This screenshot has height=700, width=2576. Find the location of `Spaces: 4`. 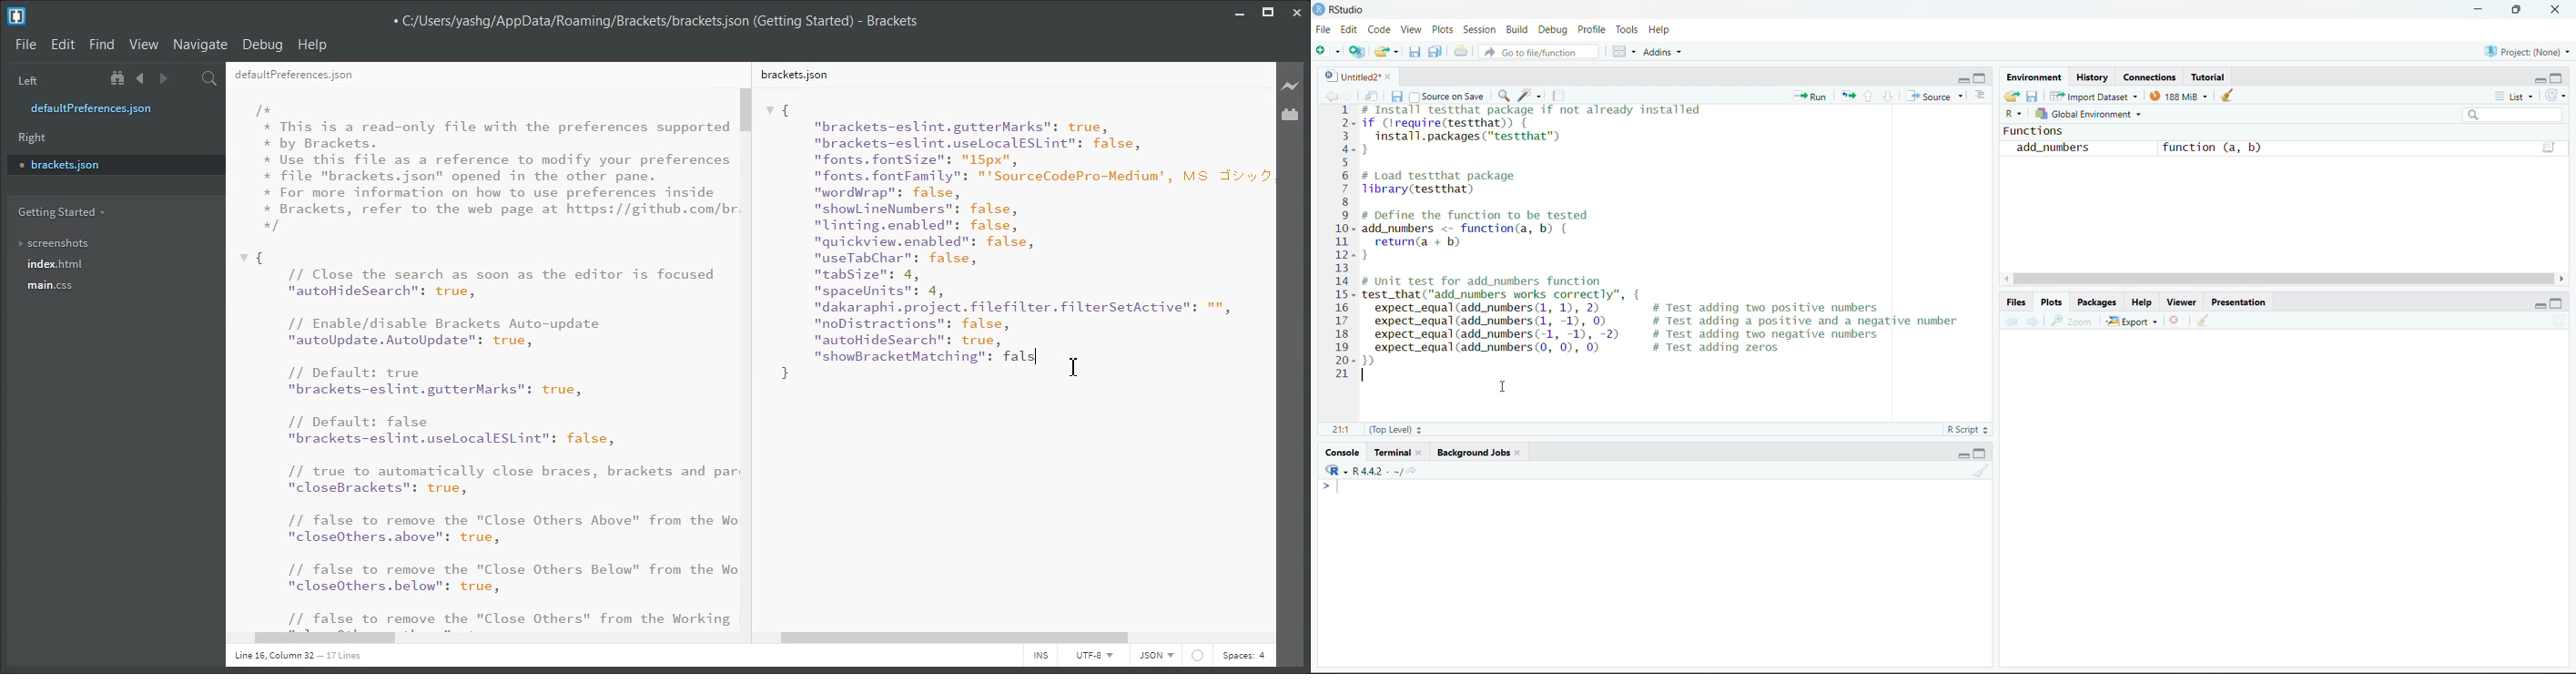

Spaces: 4 is located at coordinates (1243, 656).